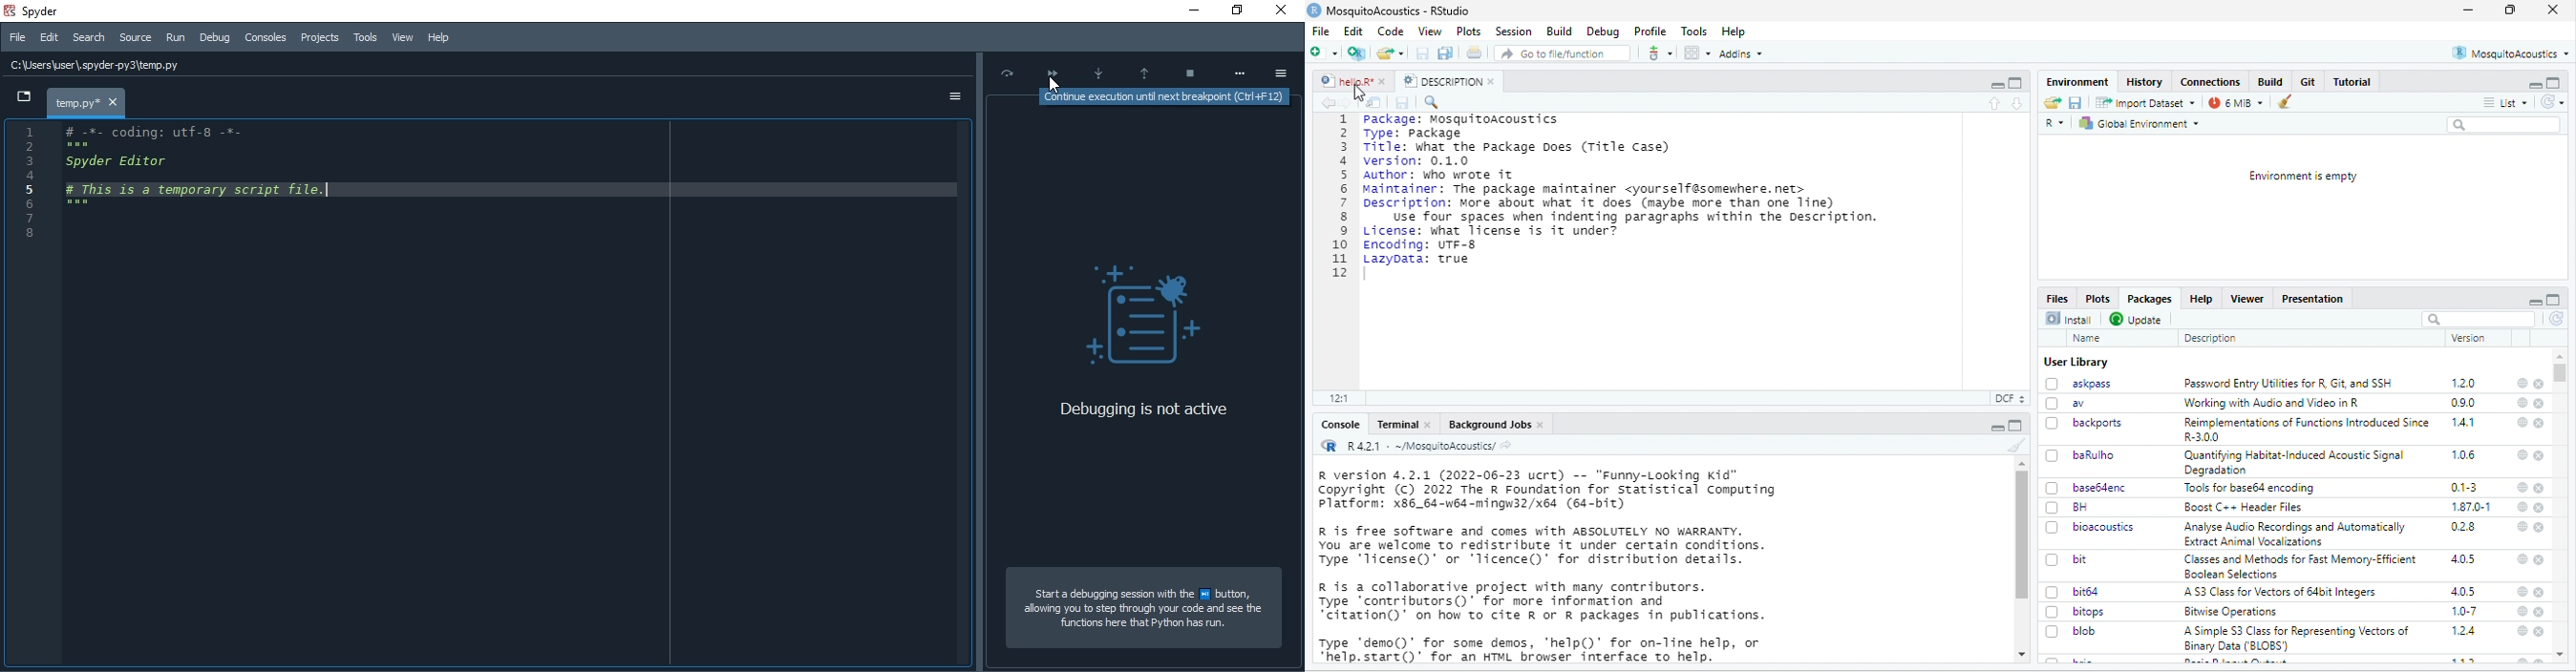  Describe the element at coordinates (1324, 31) in the screenshot. I see `File` at that location.